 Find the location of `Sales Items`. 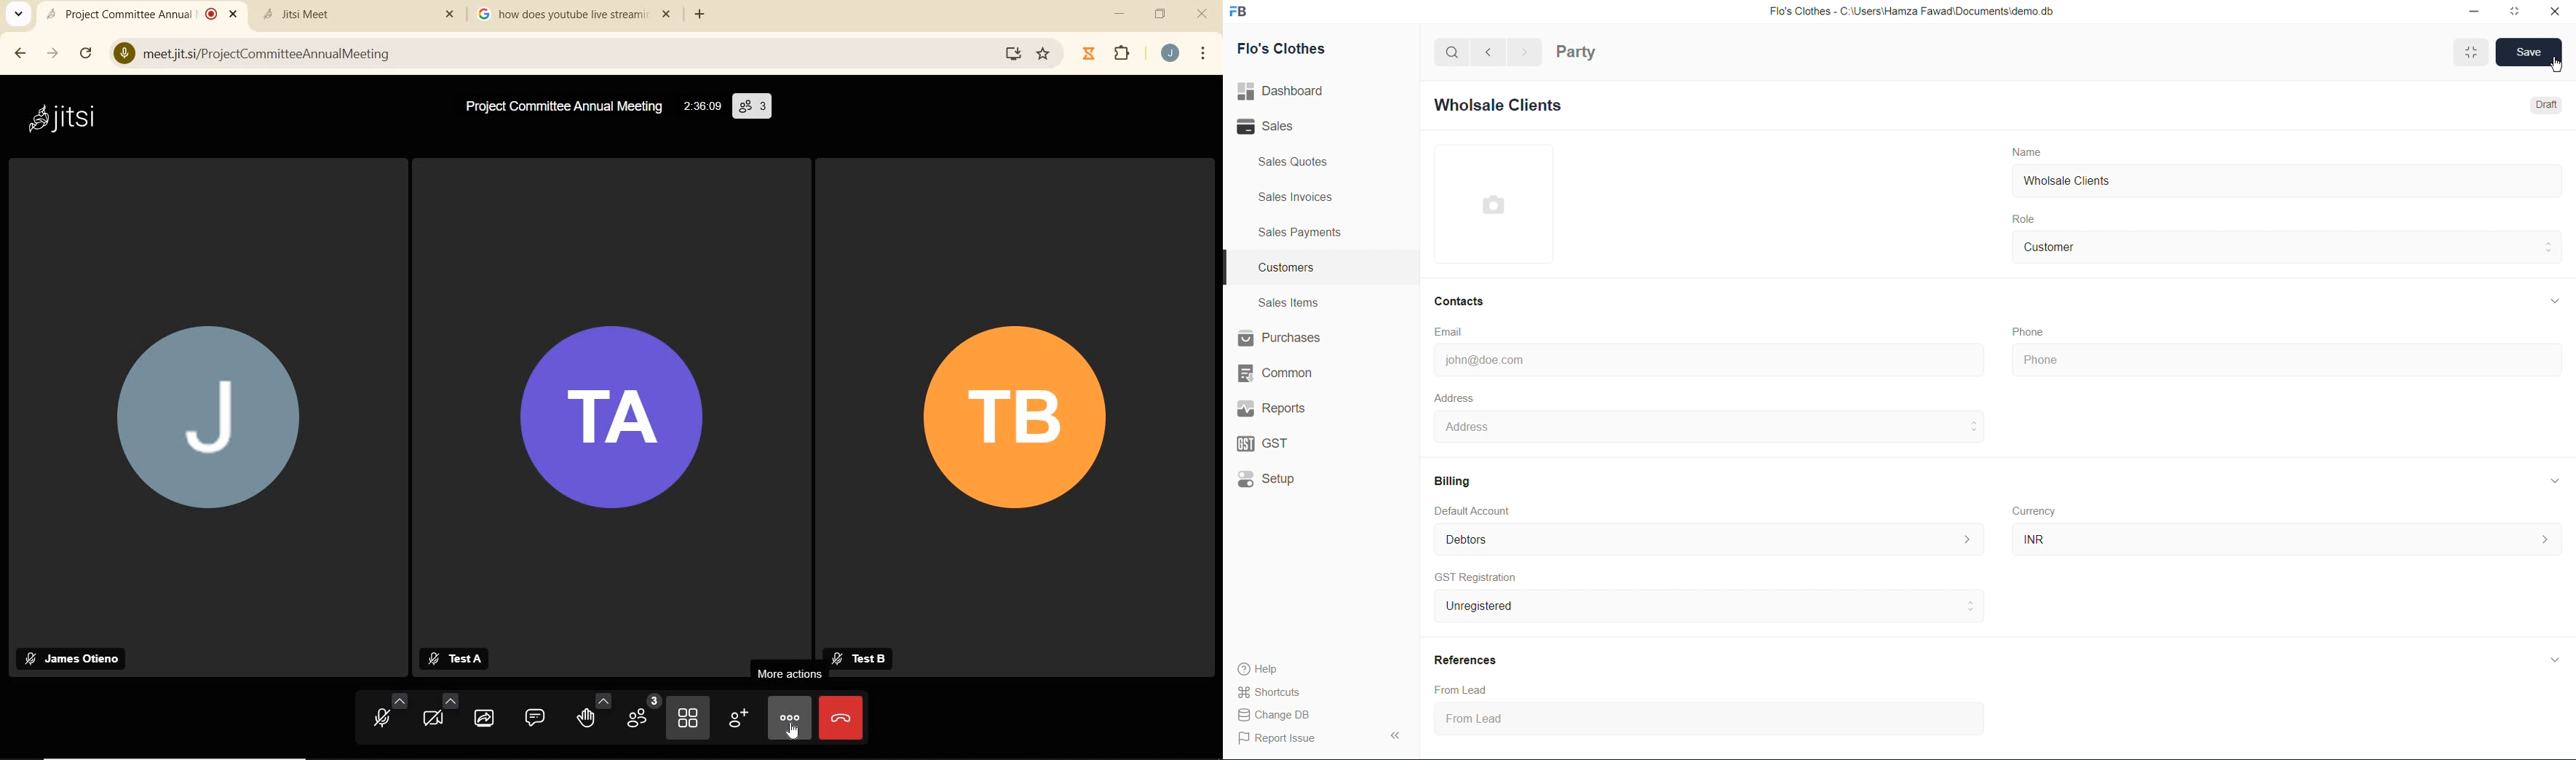

Sales Items is located at coordinates (1289, 303).